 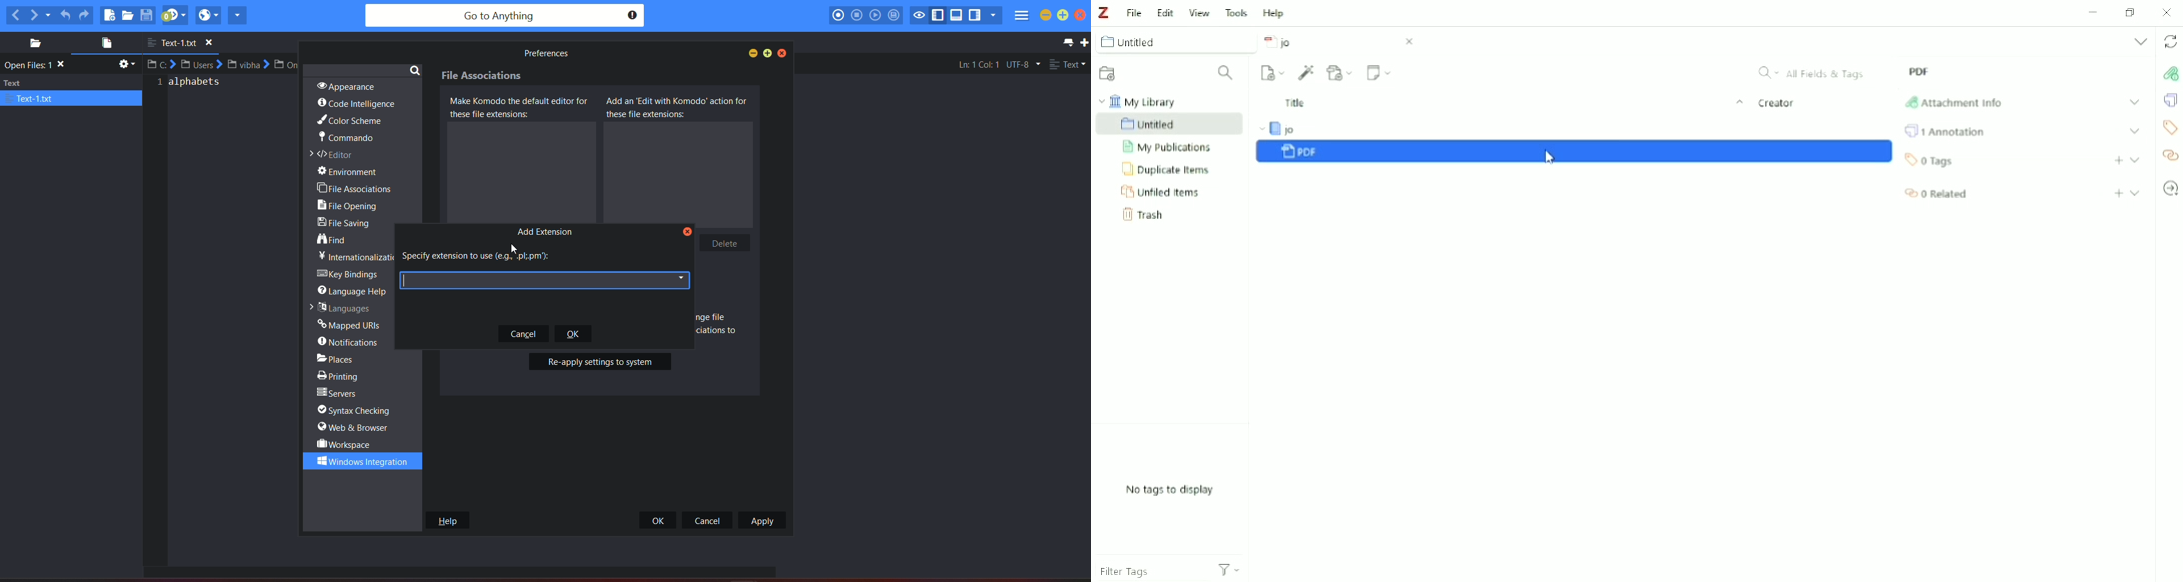 I want to click on Close, so click(x=2167, y=12).